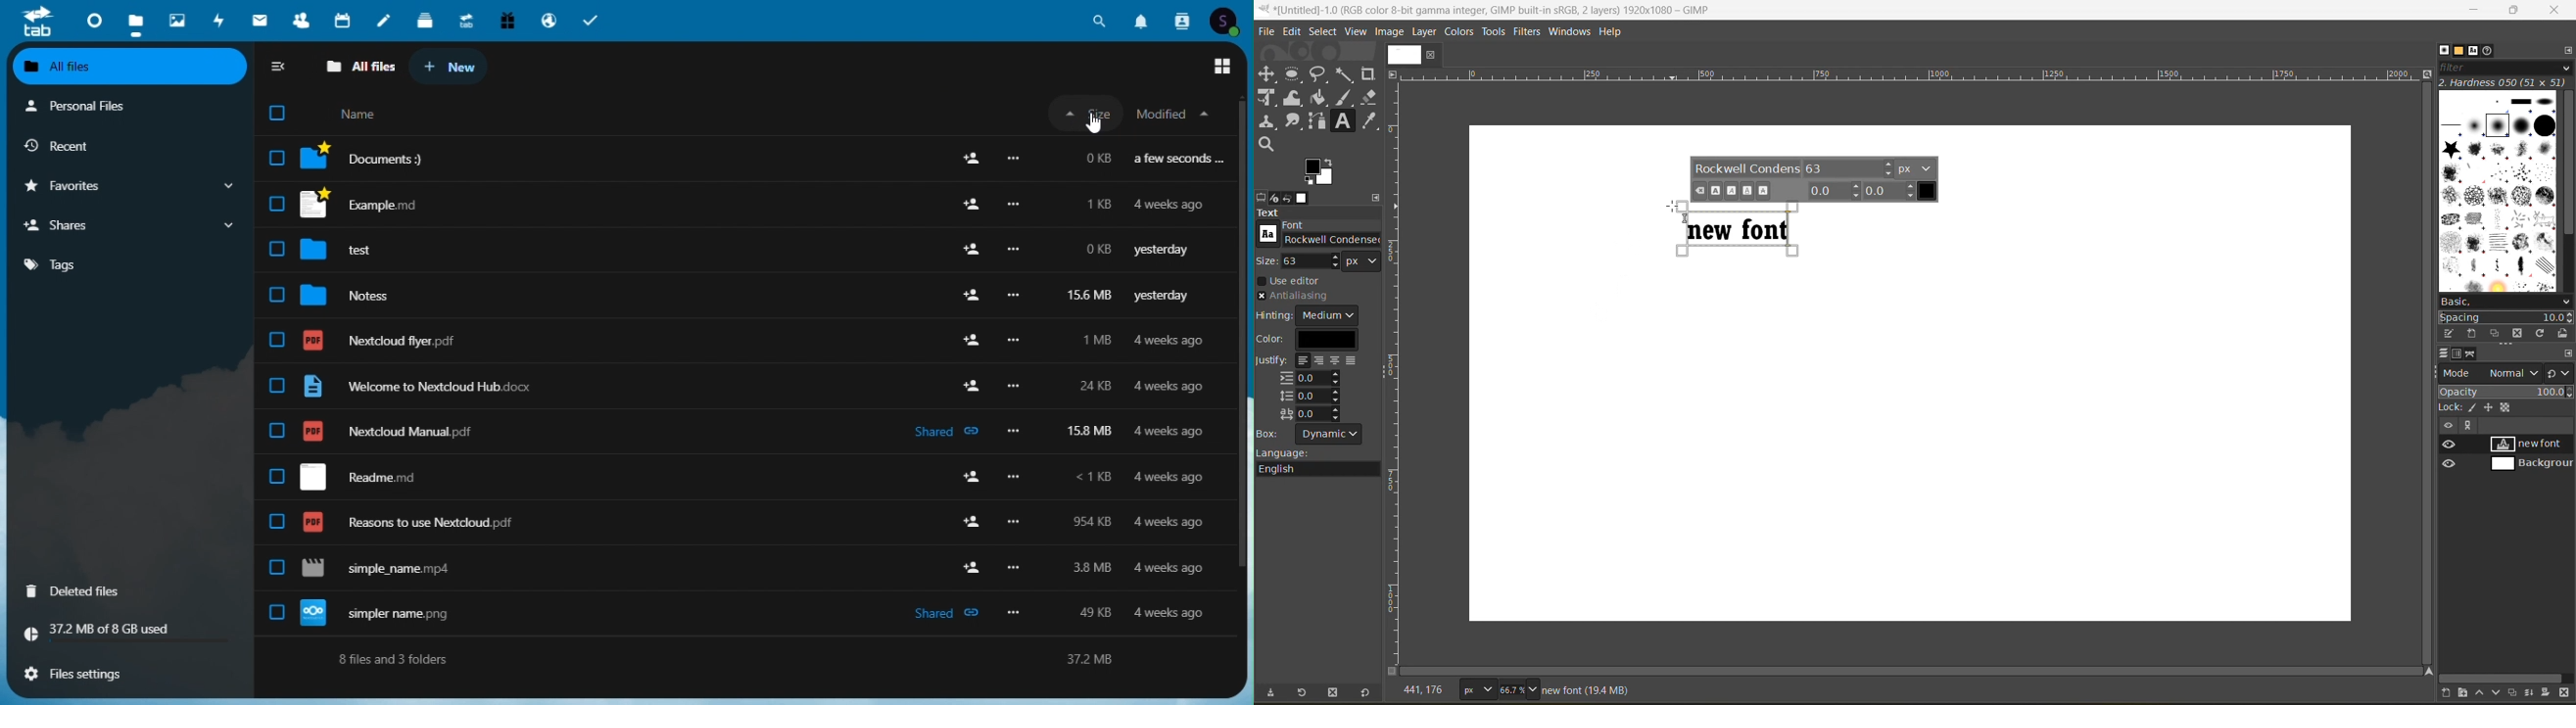 This screenshot has width=2576, height=728. What do you see at coordinates (1222, 67) in the screenshot?
I see `switch to grid view` at bounding box center [1222, 67].